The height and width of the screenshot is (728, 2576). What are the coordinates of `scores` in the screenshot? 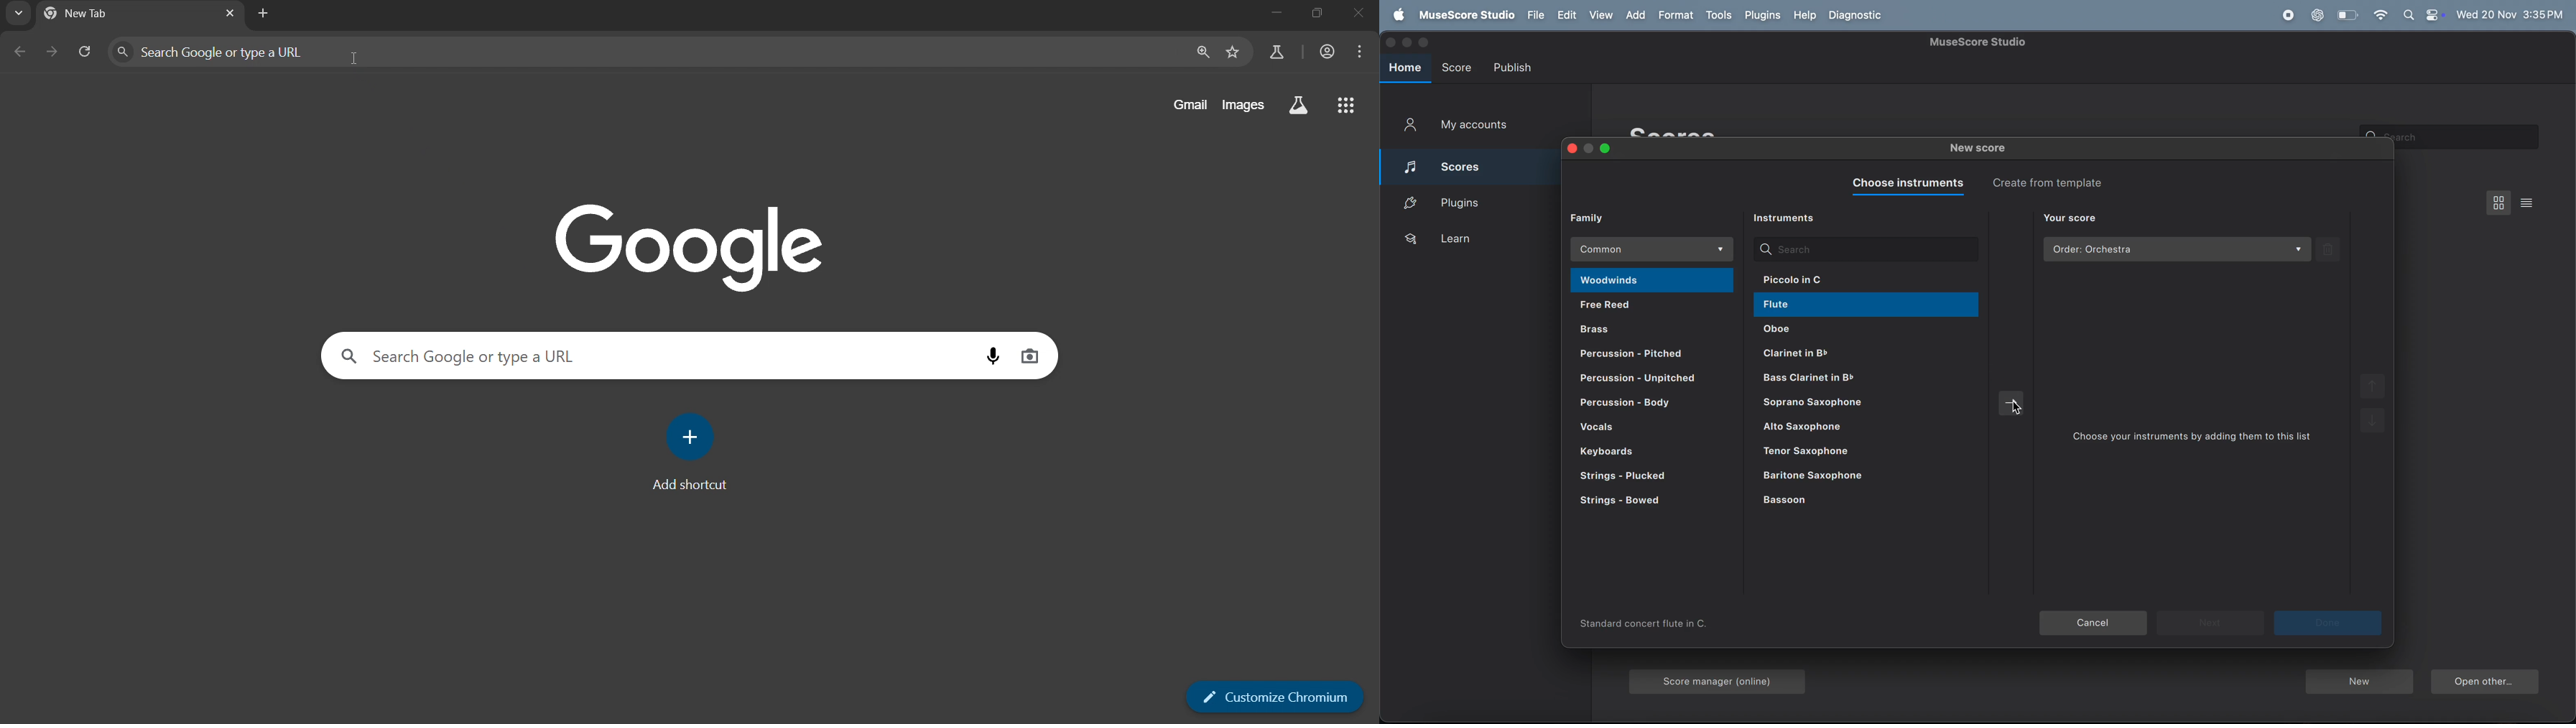 It's located at (1692, 130).